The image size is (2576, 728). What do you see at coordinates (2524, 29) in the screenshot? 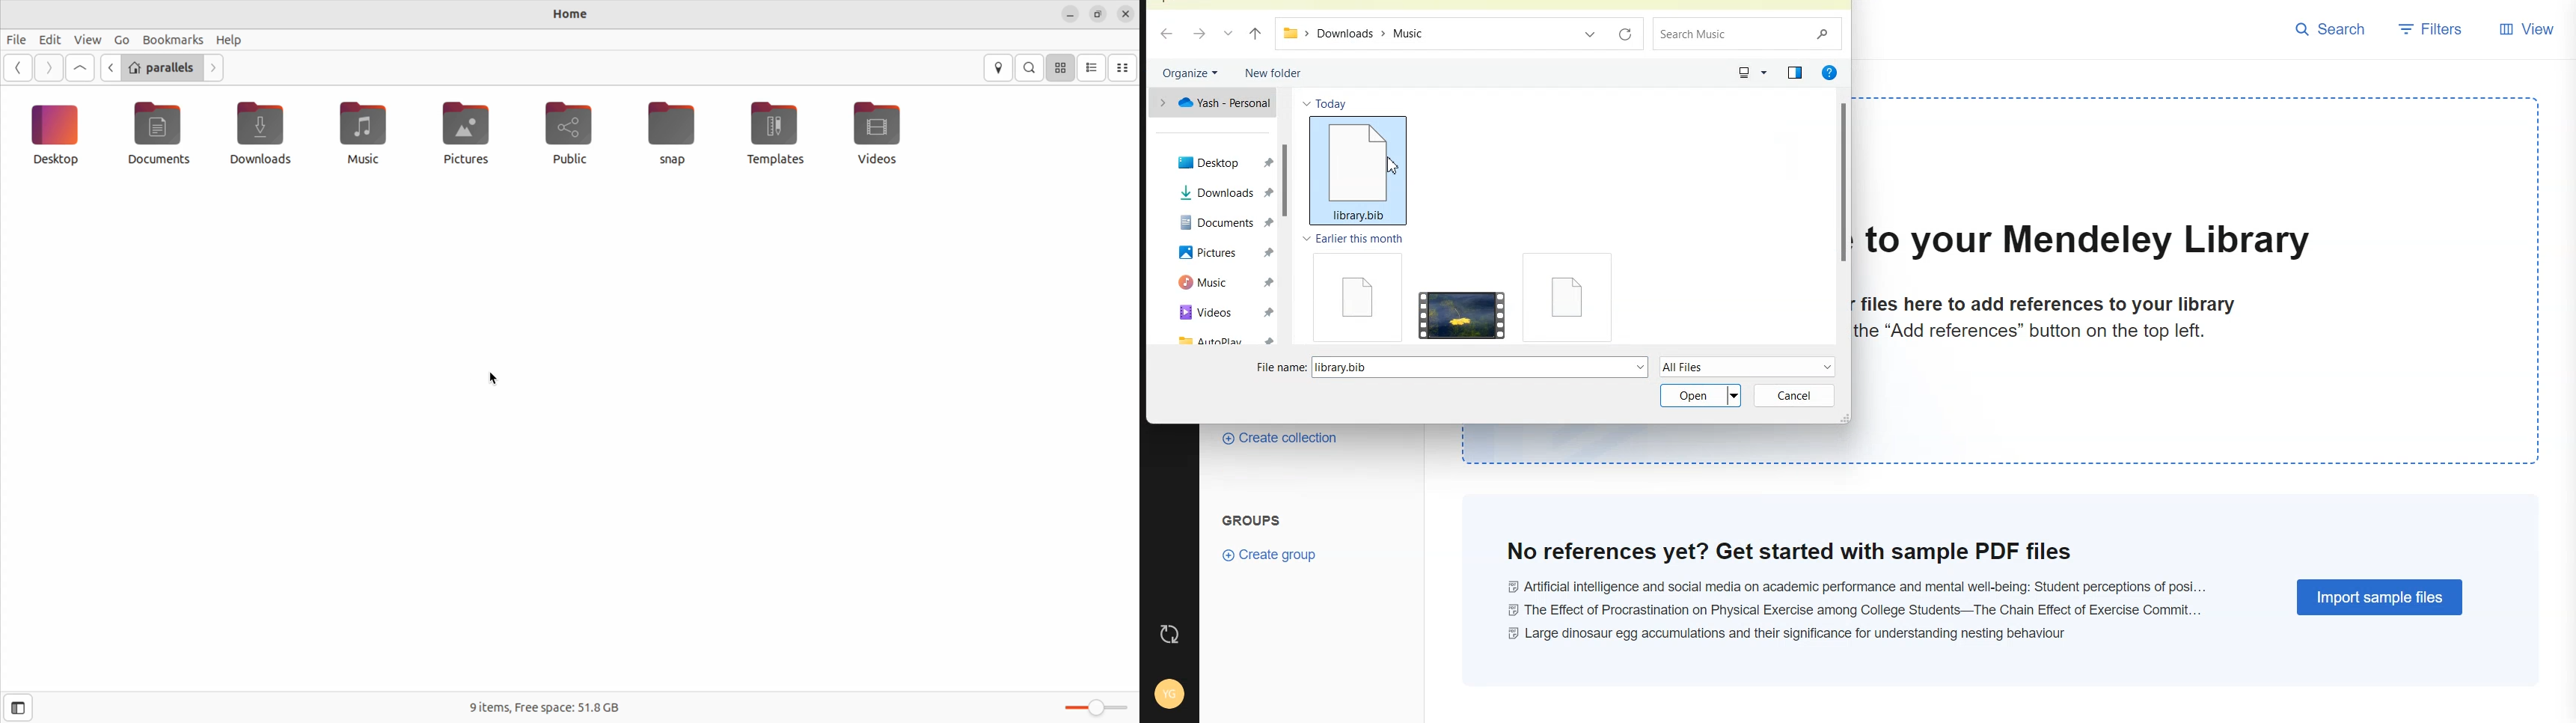
I see `View` at bounding box center [2524, 29].